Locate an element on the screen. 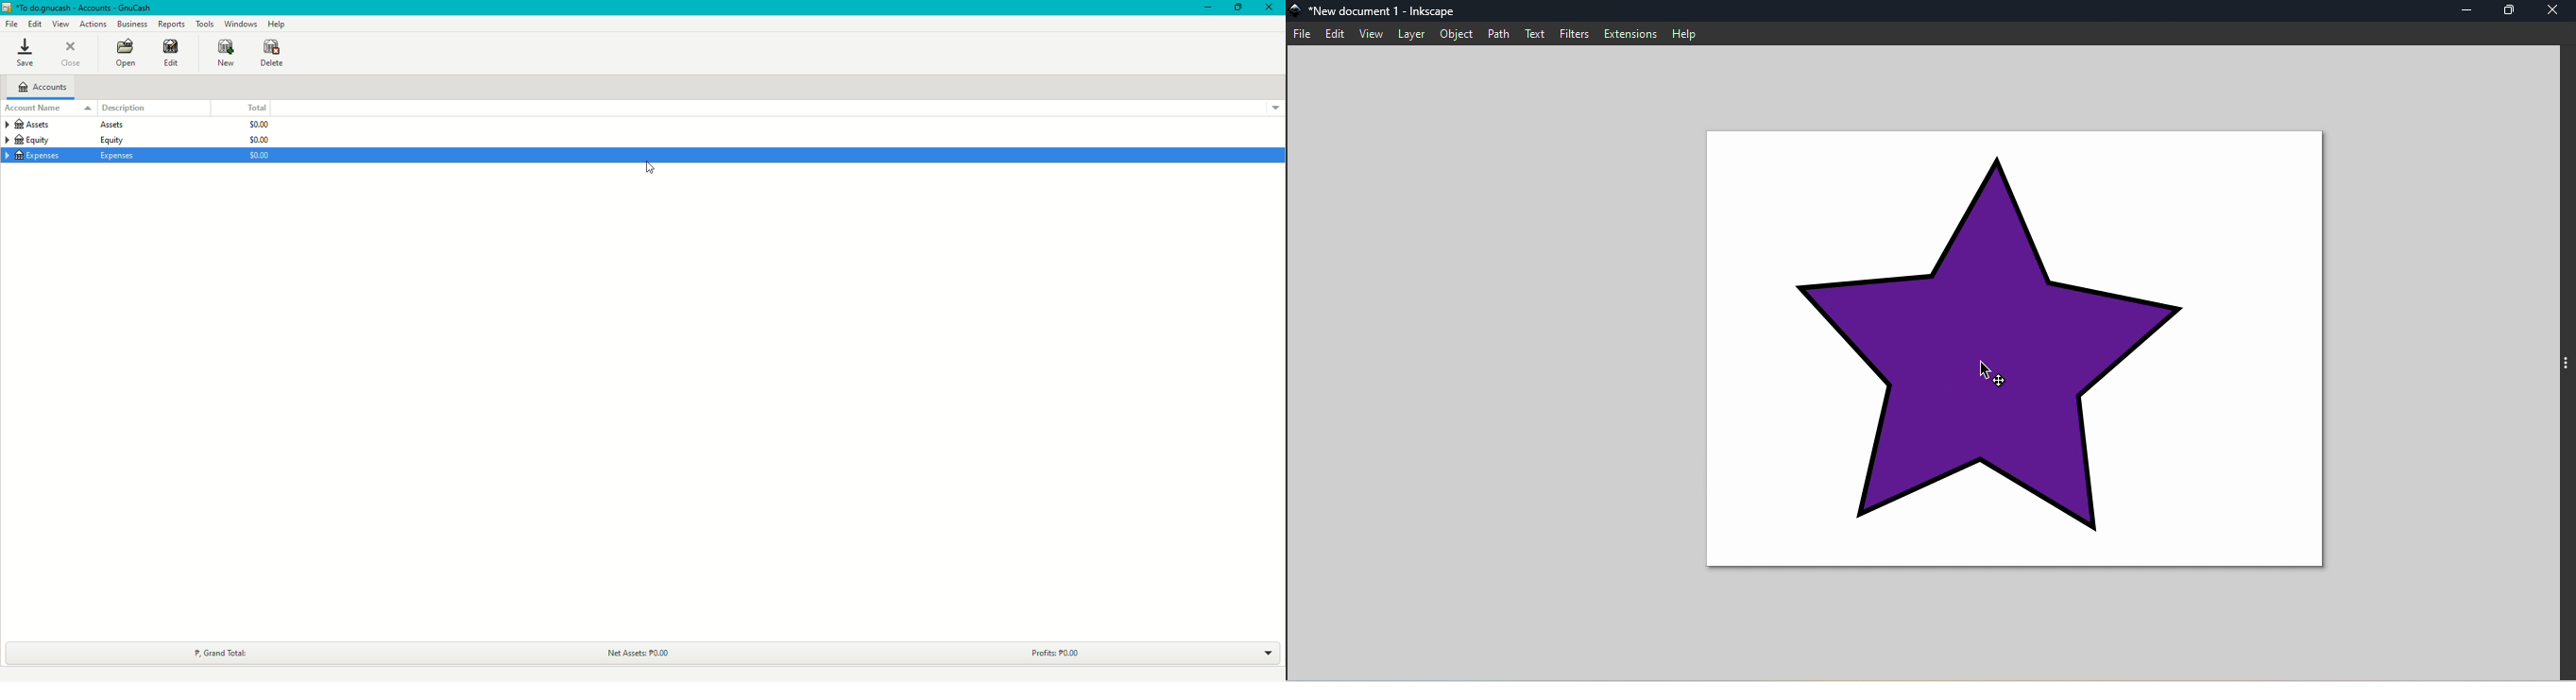  toggle command panel is located at coordinates (2565, 360).